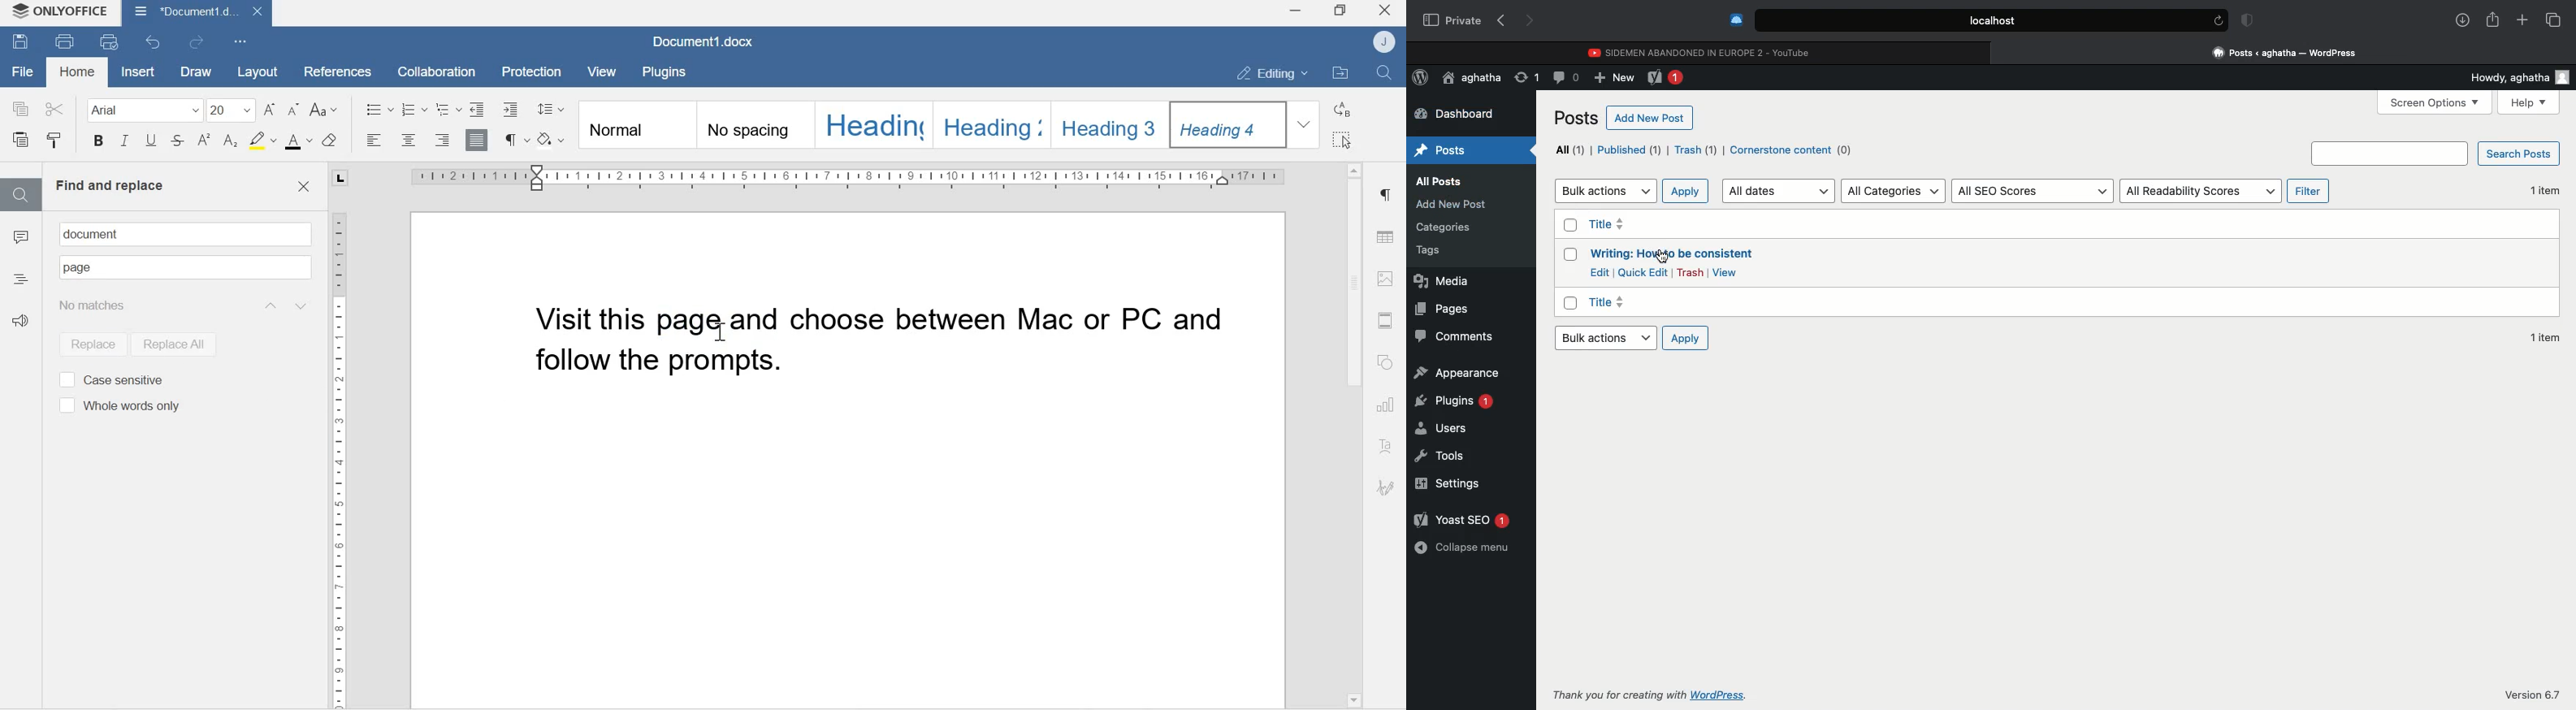  What do you see at coordinates (1500, 21) in the screenshot?
I see `Previous page` at bounding box center [1500, 21].